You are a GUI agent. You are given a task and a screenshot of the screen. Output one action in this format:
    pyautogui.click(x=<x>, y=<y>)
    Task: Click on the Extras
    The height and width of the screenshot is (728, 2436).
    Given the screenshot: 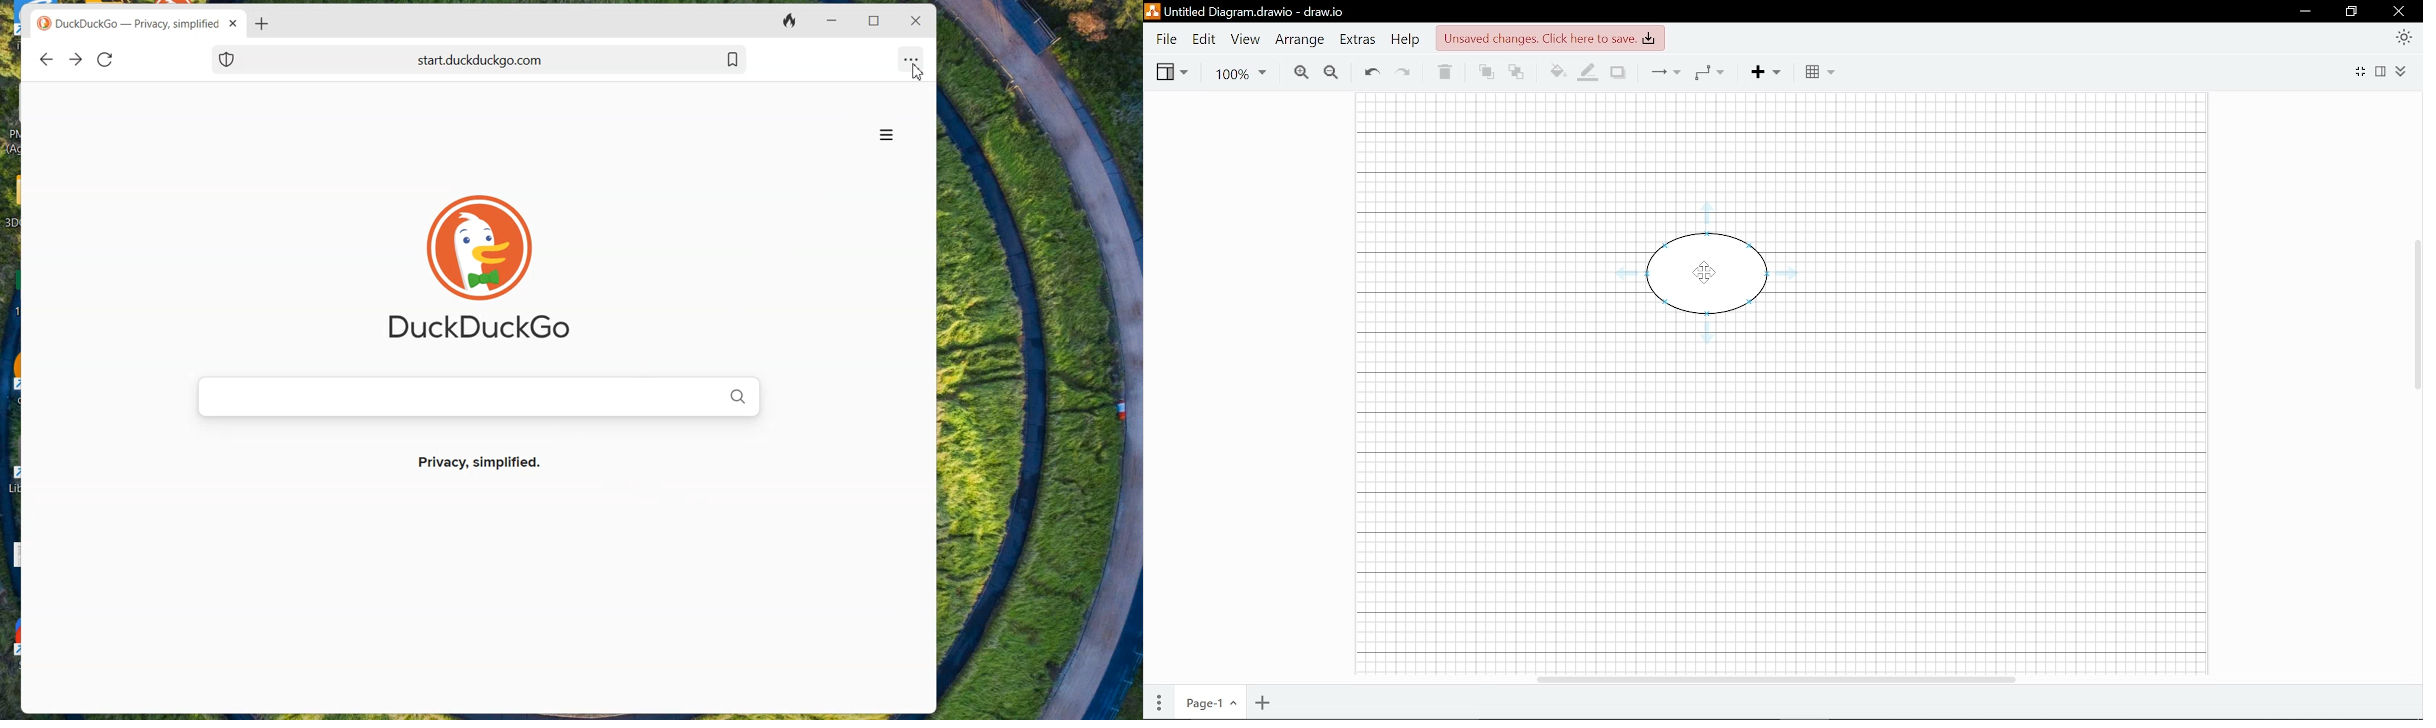 What is the action you would take?
    pyautogui.click(x=1359, y=41)
    